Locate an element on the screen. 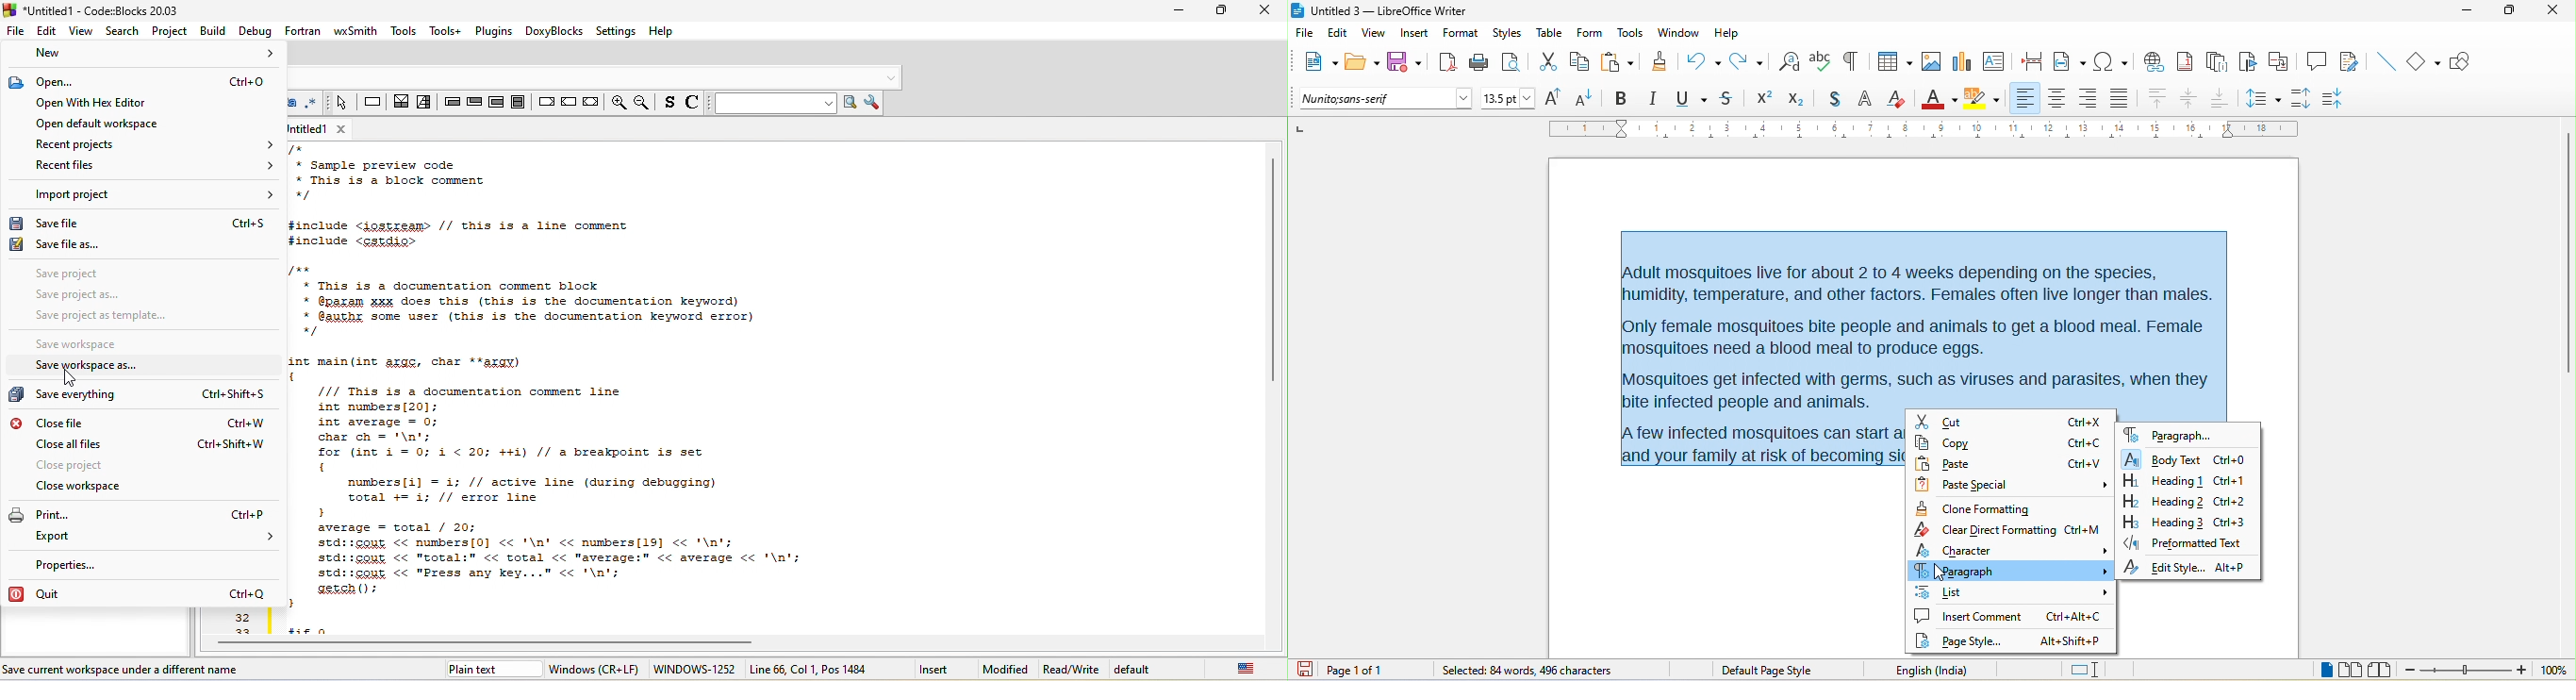  close is located at coordinates (1266, 10).